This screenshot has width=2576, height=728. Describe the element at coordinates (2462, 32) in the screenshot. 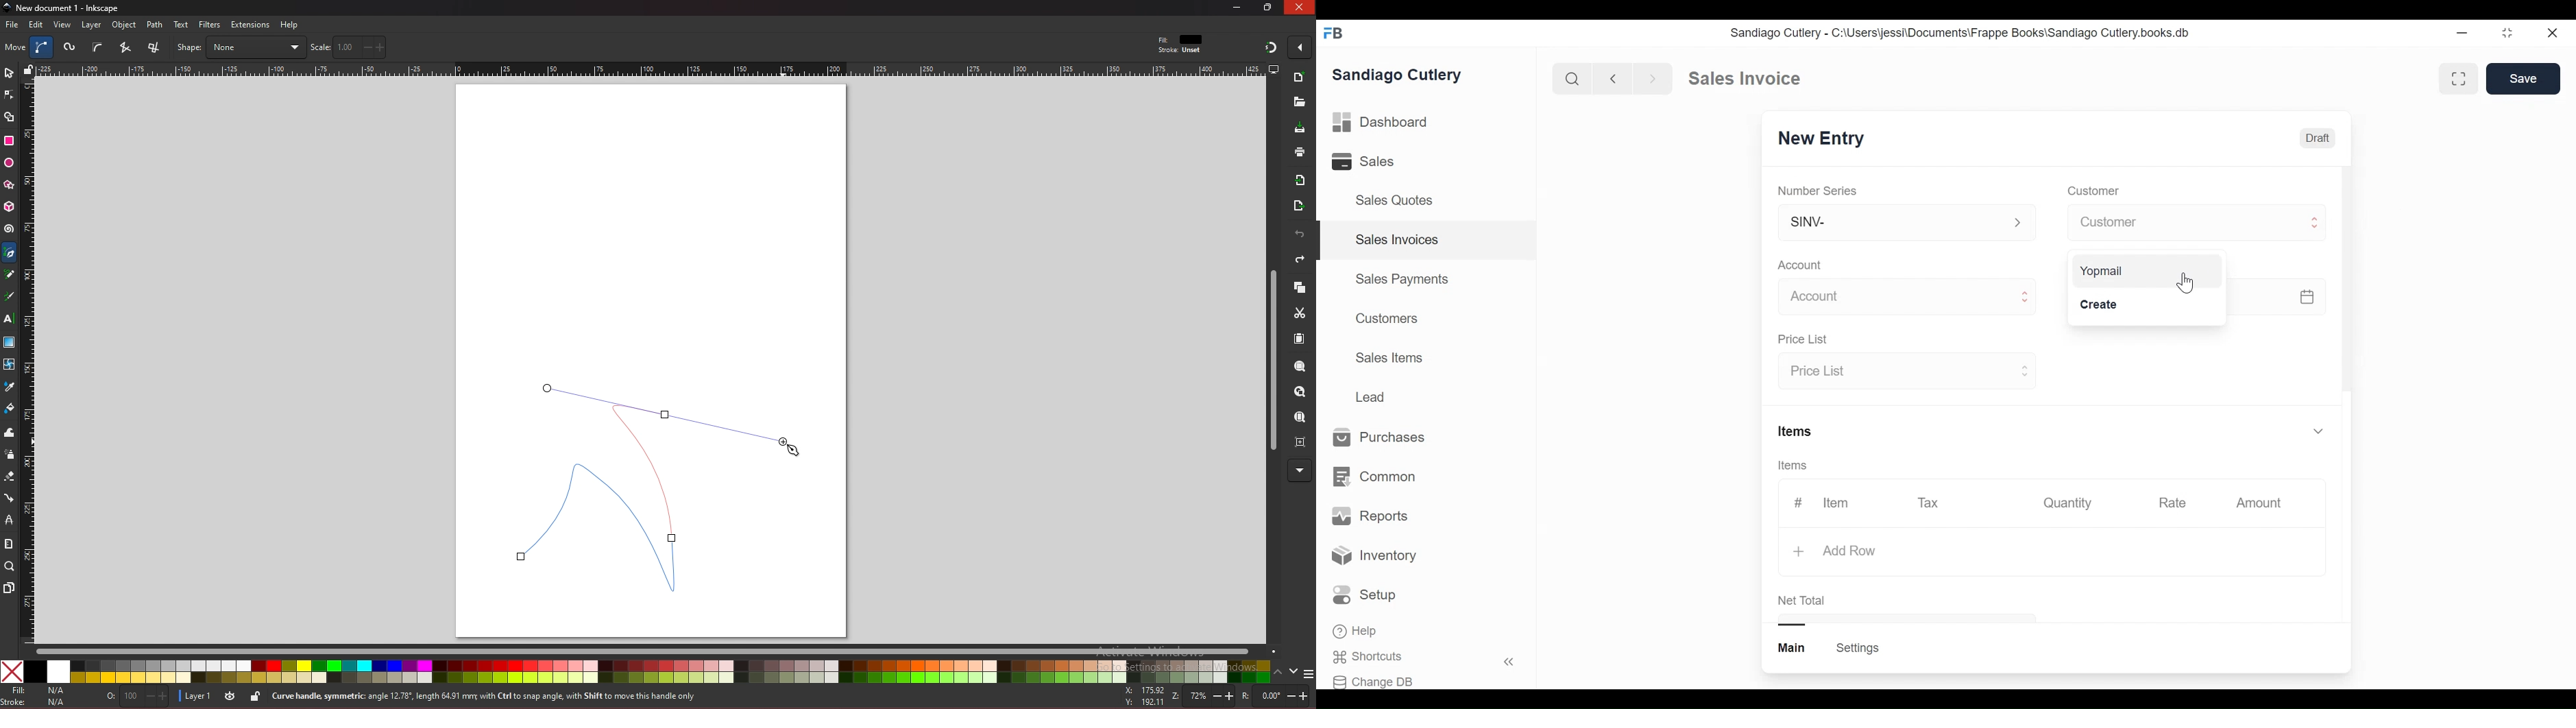

I see `minimize` at that location.